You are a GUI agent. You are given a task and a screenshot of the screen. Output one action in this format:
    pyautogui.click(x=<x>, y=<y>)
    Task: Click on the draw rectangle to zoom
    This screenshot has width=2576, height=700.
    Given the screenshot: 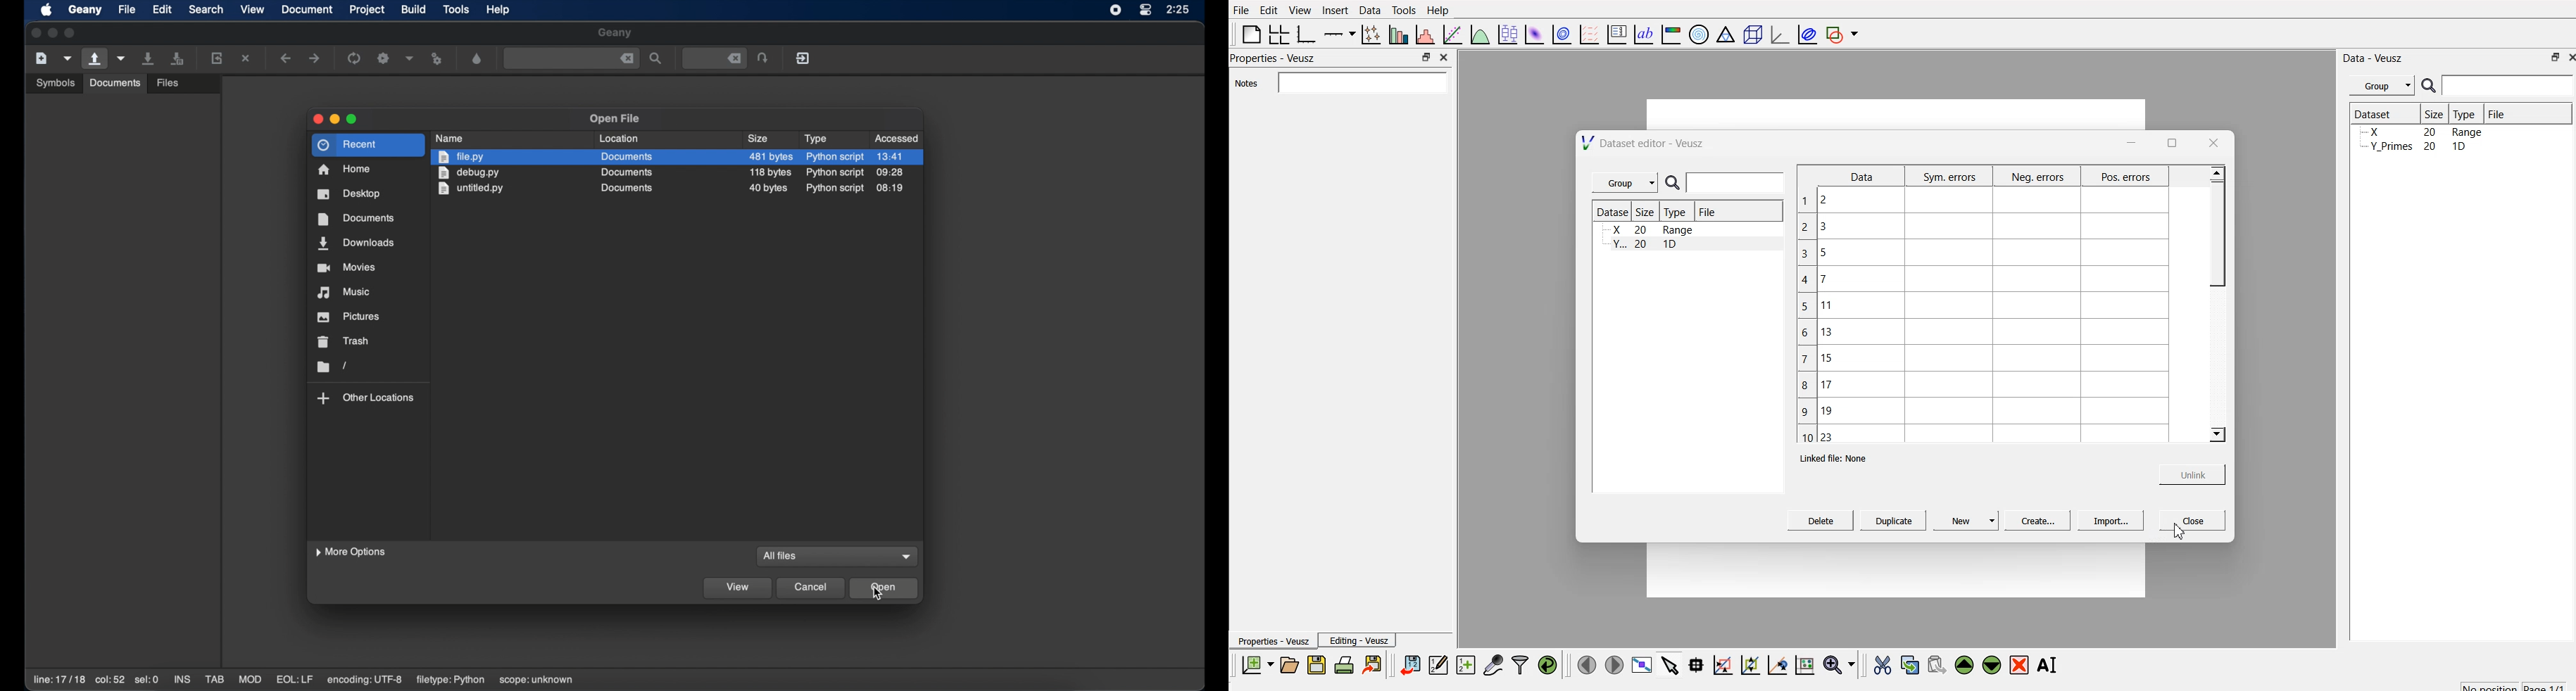 What is the action you would take?
    pyautogui.click(x=1722, y=664)
    